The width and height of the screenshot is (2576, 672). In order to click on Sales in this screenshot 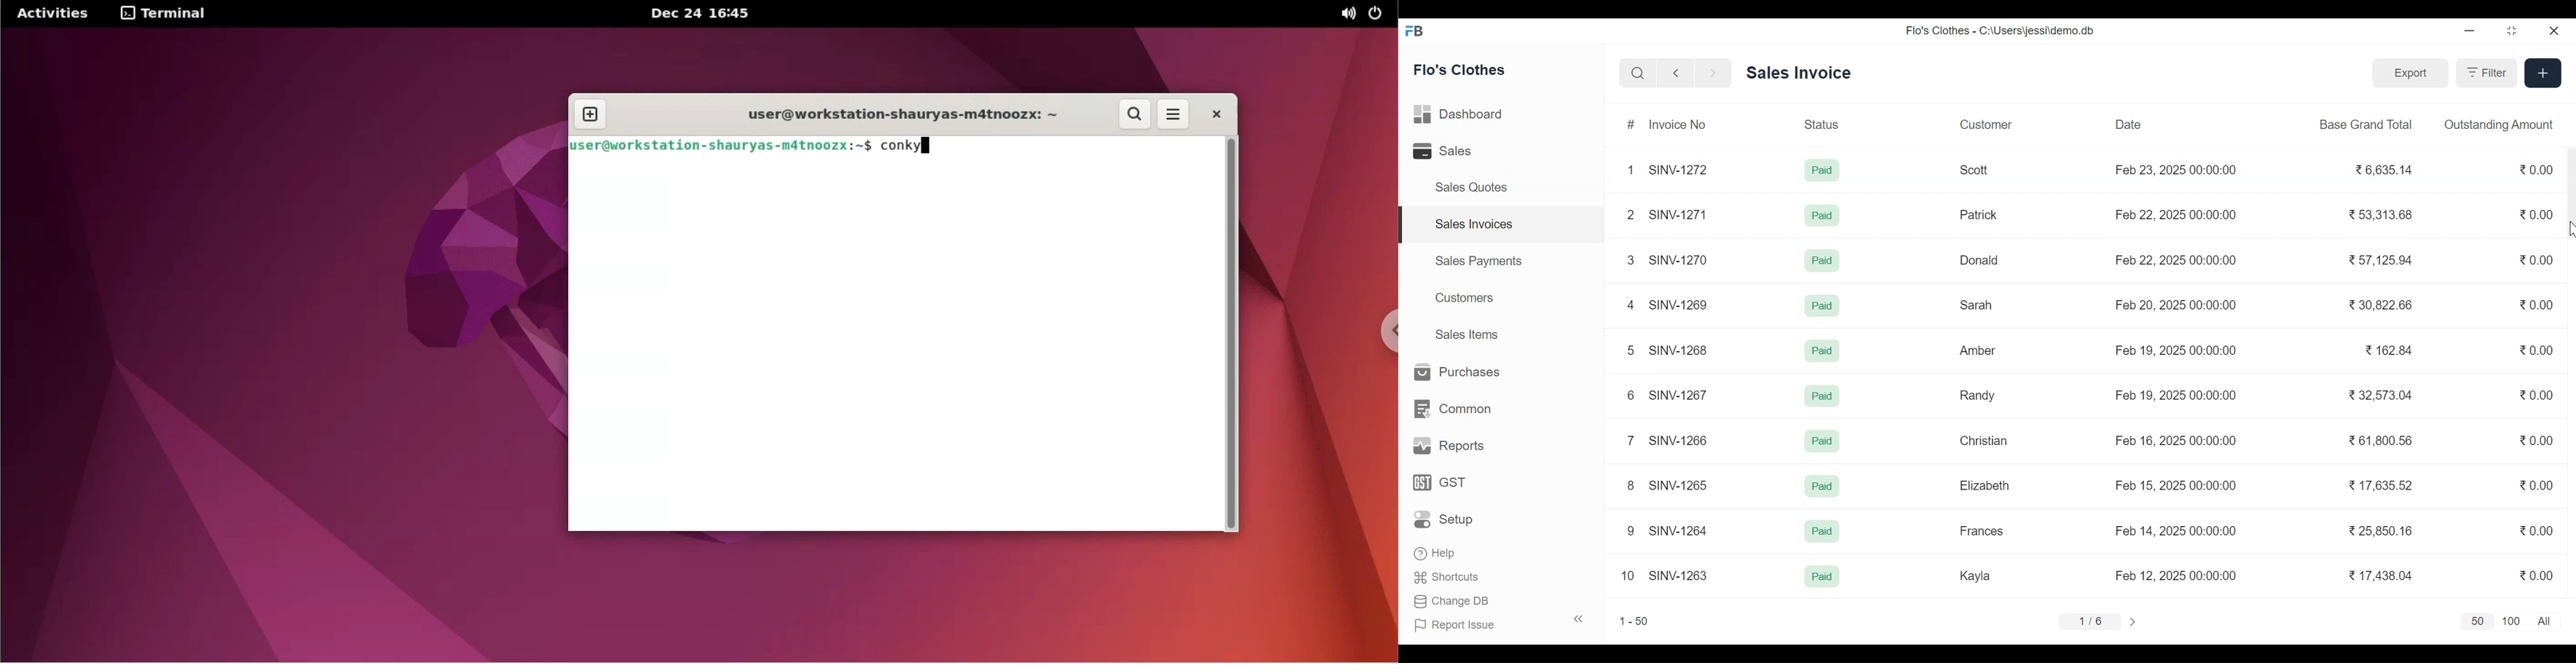, I will do `click(1445, 152)`.